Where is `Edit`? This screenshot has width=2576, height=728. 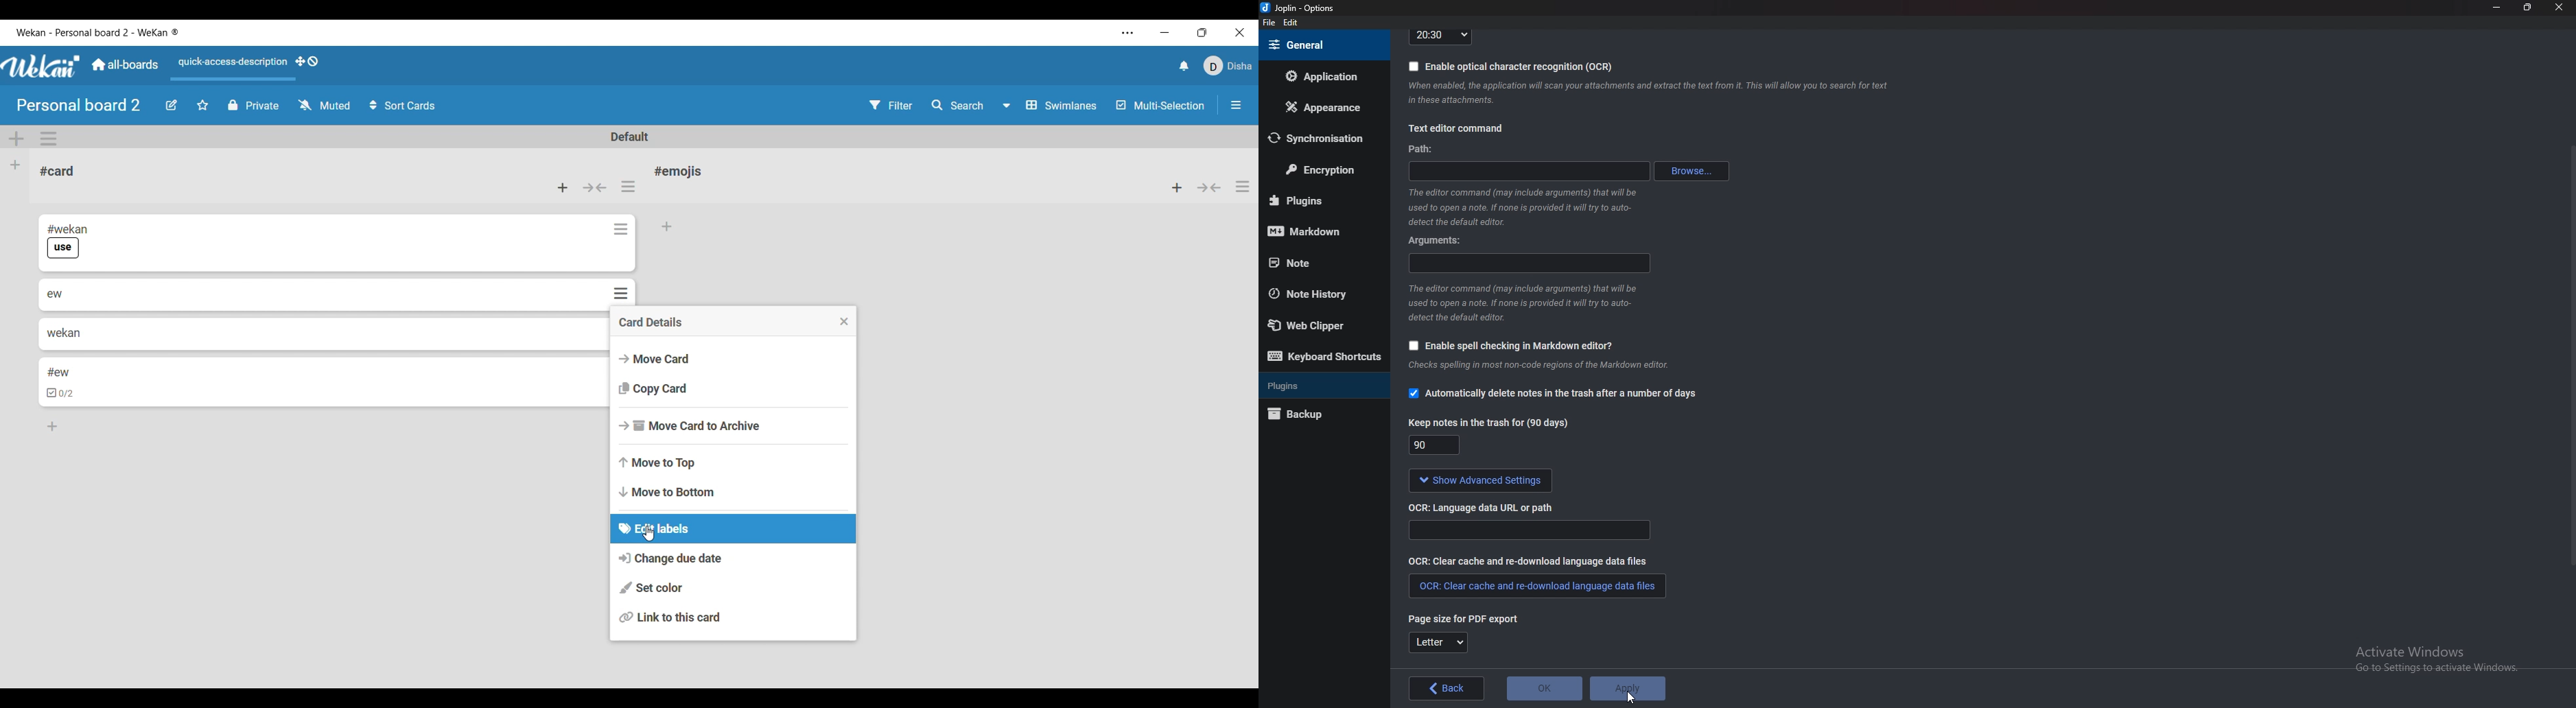 Edit is located at coordinates (1290, 23).